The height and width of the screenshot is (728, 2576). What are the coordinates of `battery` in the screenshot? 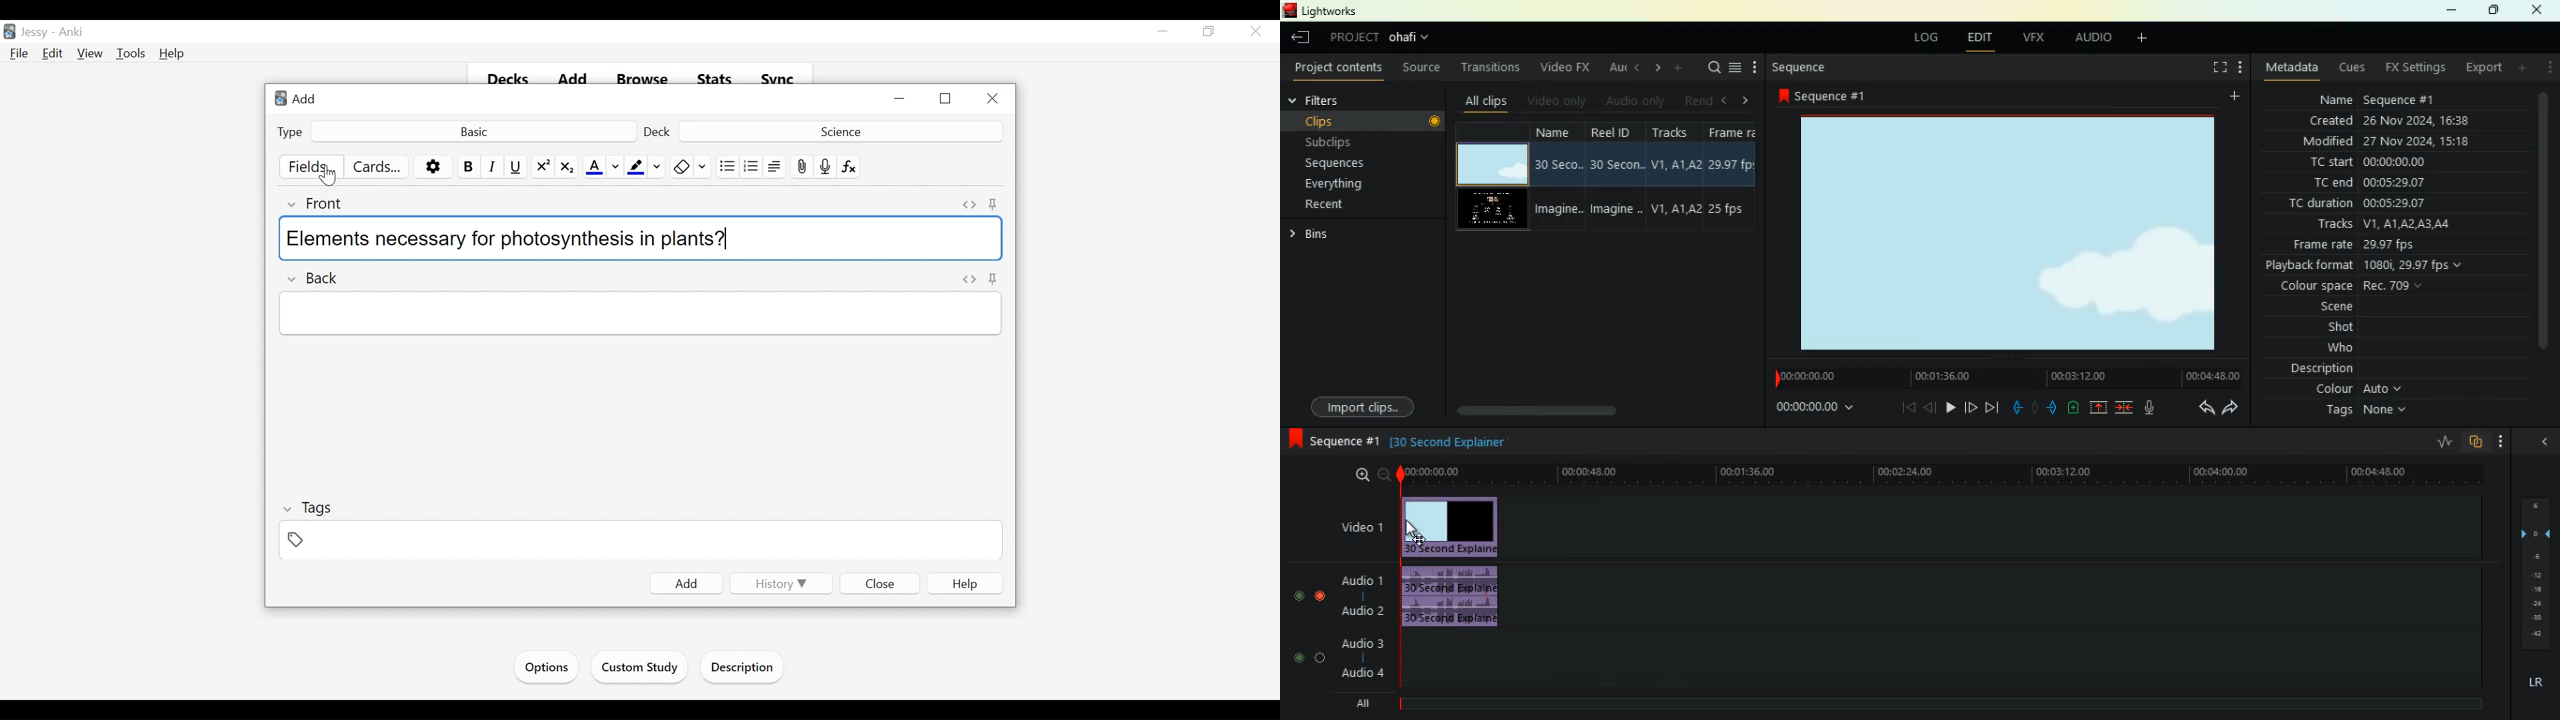 It's located at (2072, 409).